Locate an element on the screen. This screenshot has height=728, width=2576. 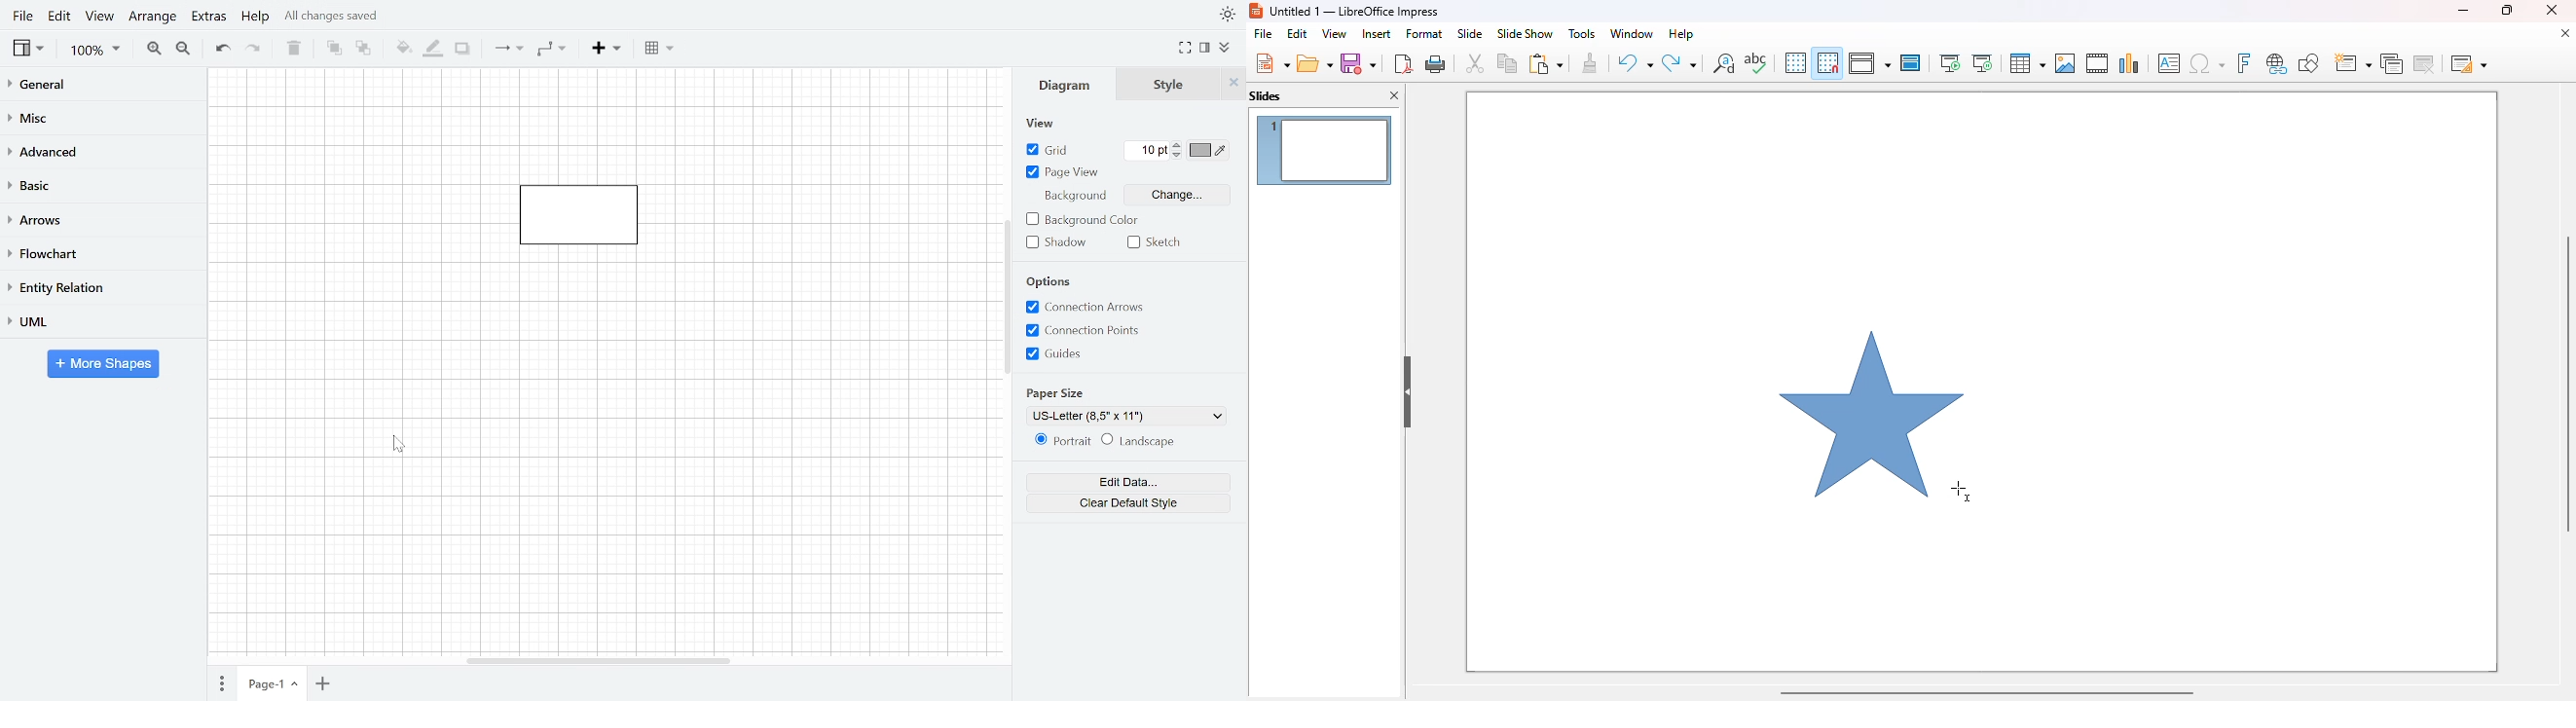
Current page is located at coordinates (275, 683).